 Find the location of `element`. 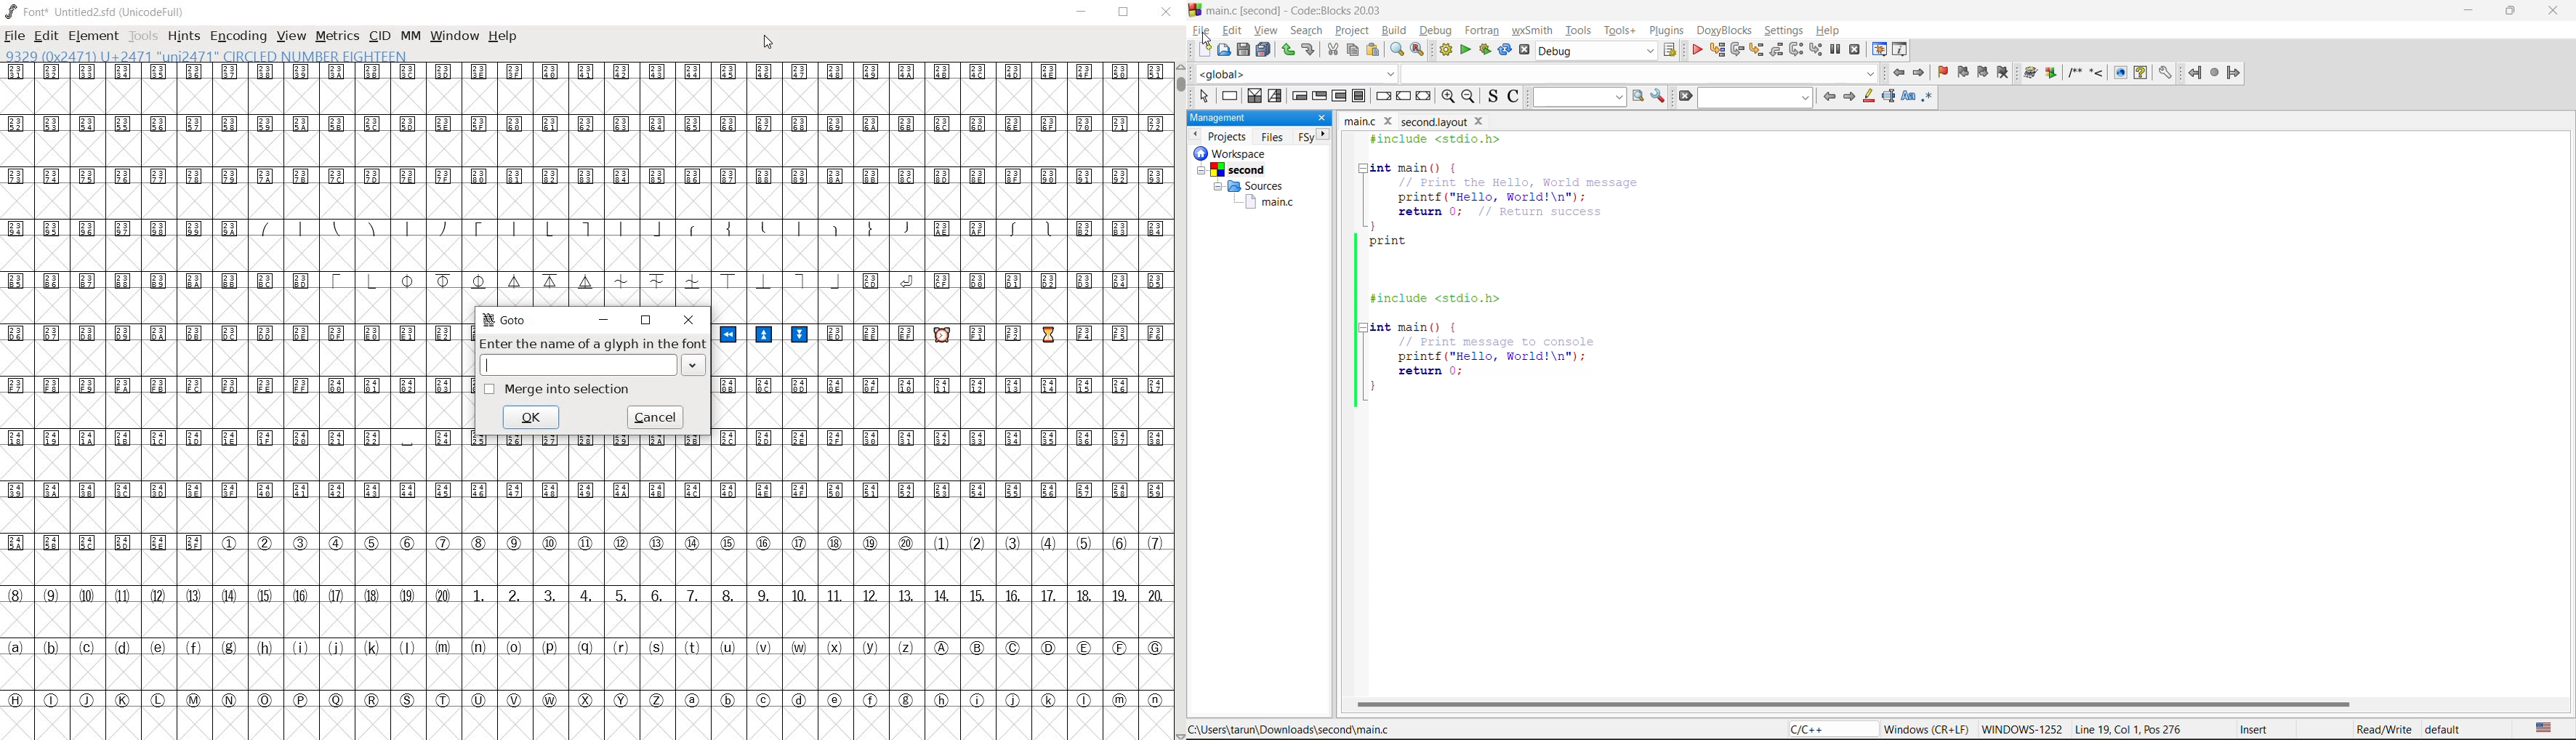

element is located at coordinates (93, 37).